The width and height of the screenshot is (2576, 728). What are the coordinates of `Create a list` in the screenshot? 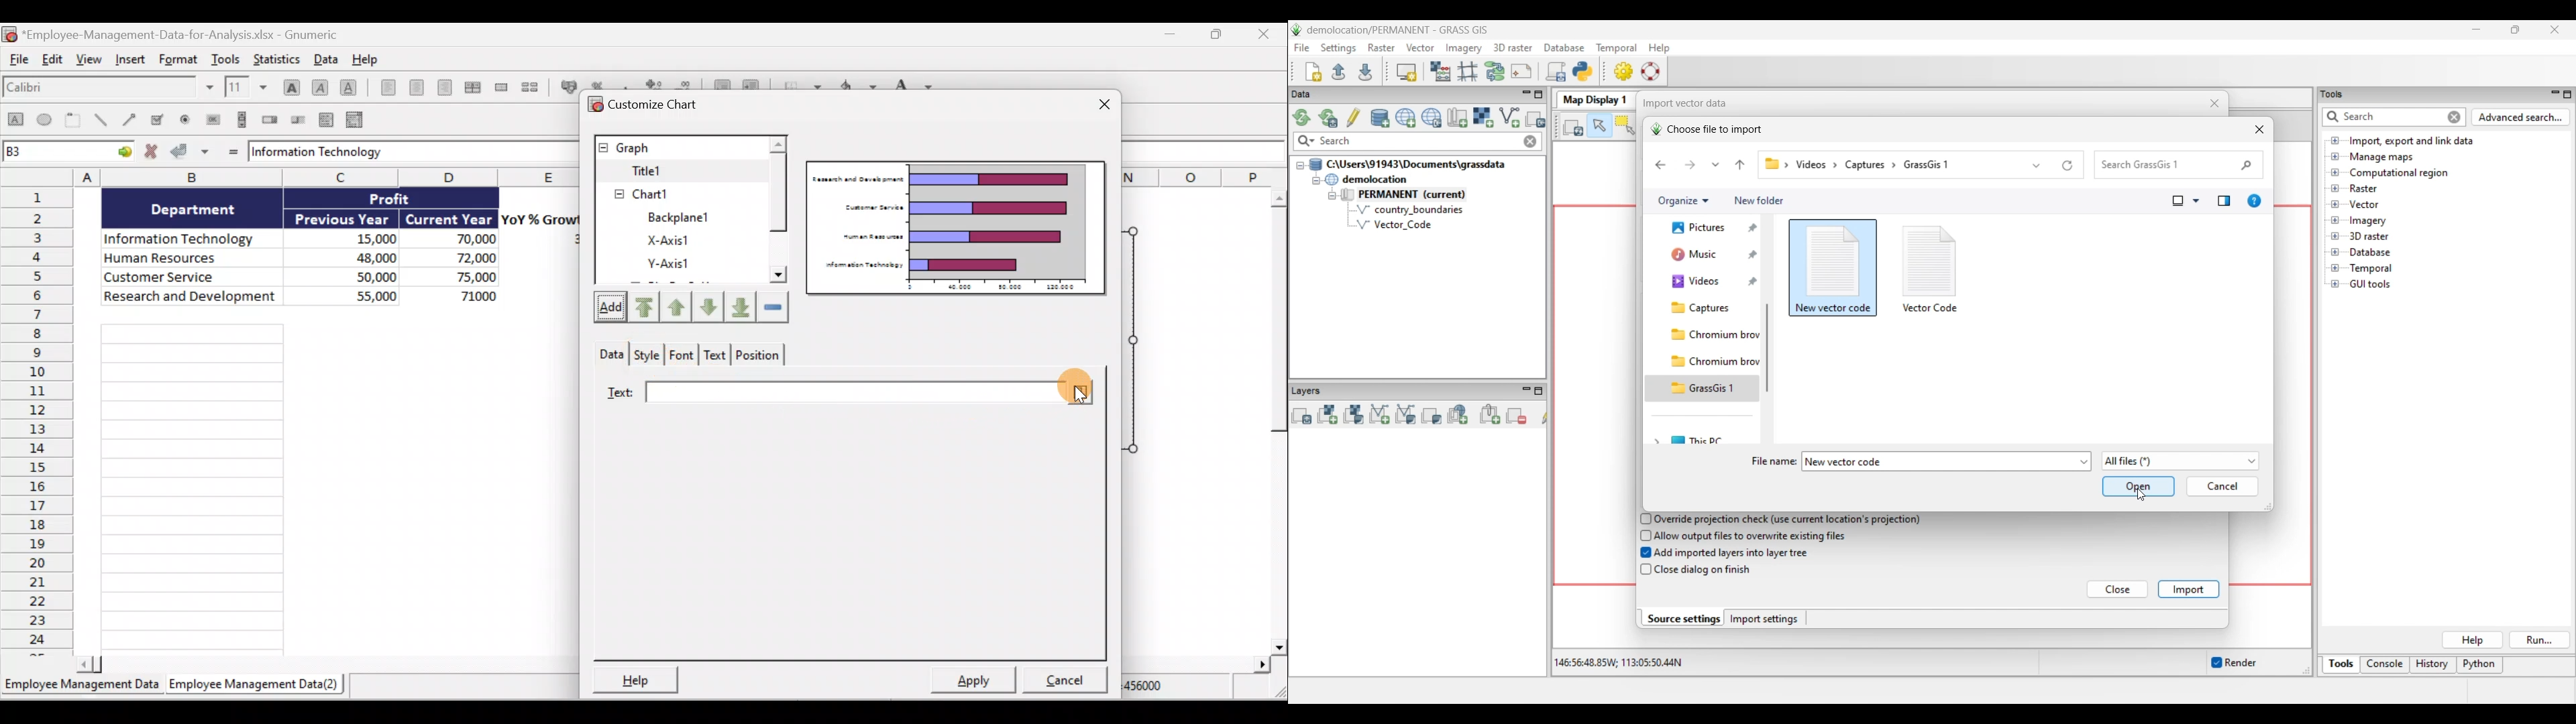 It's located at (327, 117).